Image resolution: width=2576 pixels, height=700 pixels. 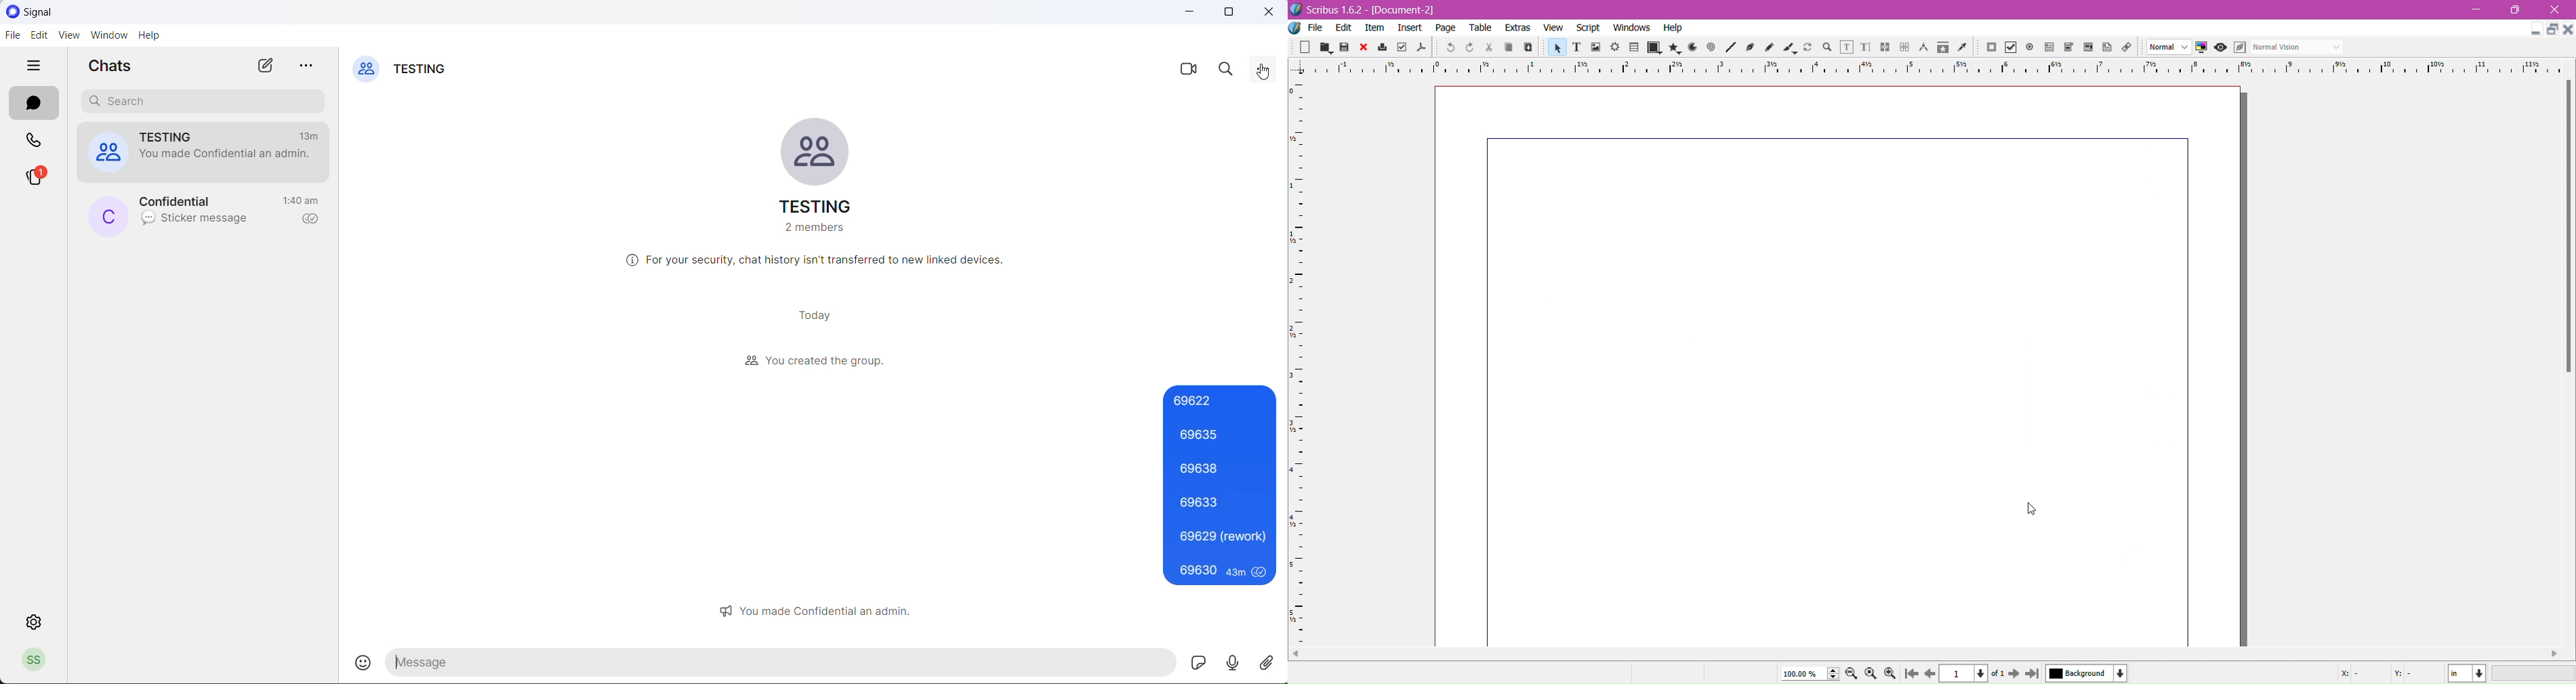 What do you see at coordinates (2091, 674) in the screenshot?
I see `Background` at bounding box center [2091, 674].